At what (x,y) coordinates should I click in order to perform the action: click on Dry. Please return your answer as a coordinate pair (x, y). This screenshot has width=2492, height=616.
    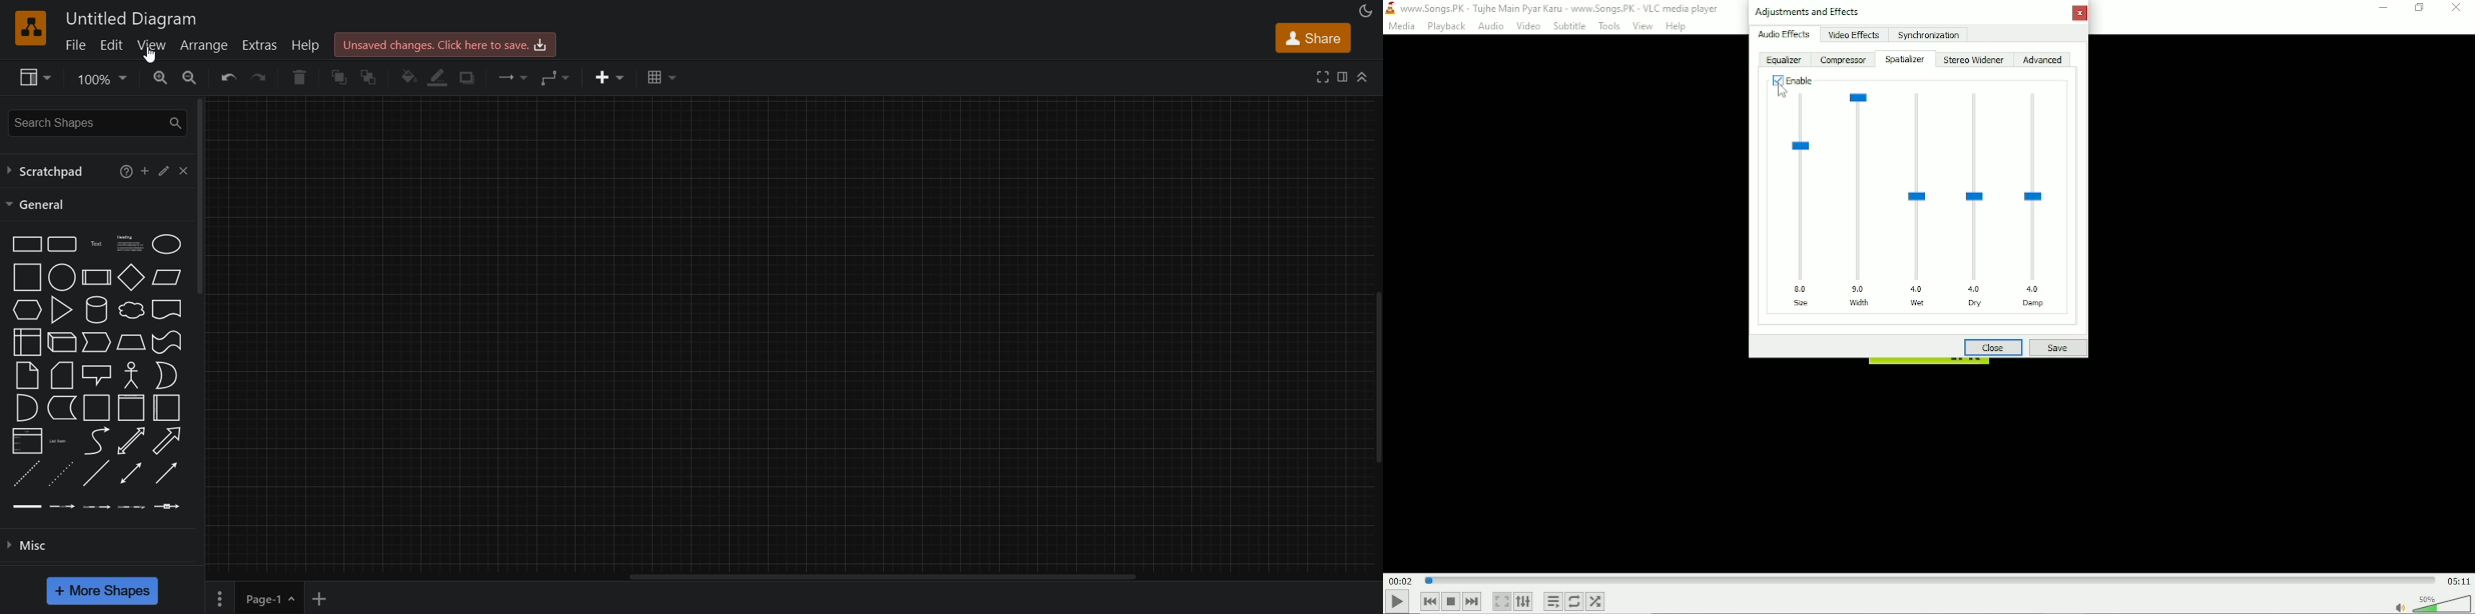
    Looking at the image, I should click on (1975, 199).